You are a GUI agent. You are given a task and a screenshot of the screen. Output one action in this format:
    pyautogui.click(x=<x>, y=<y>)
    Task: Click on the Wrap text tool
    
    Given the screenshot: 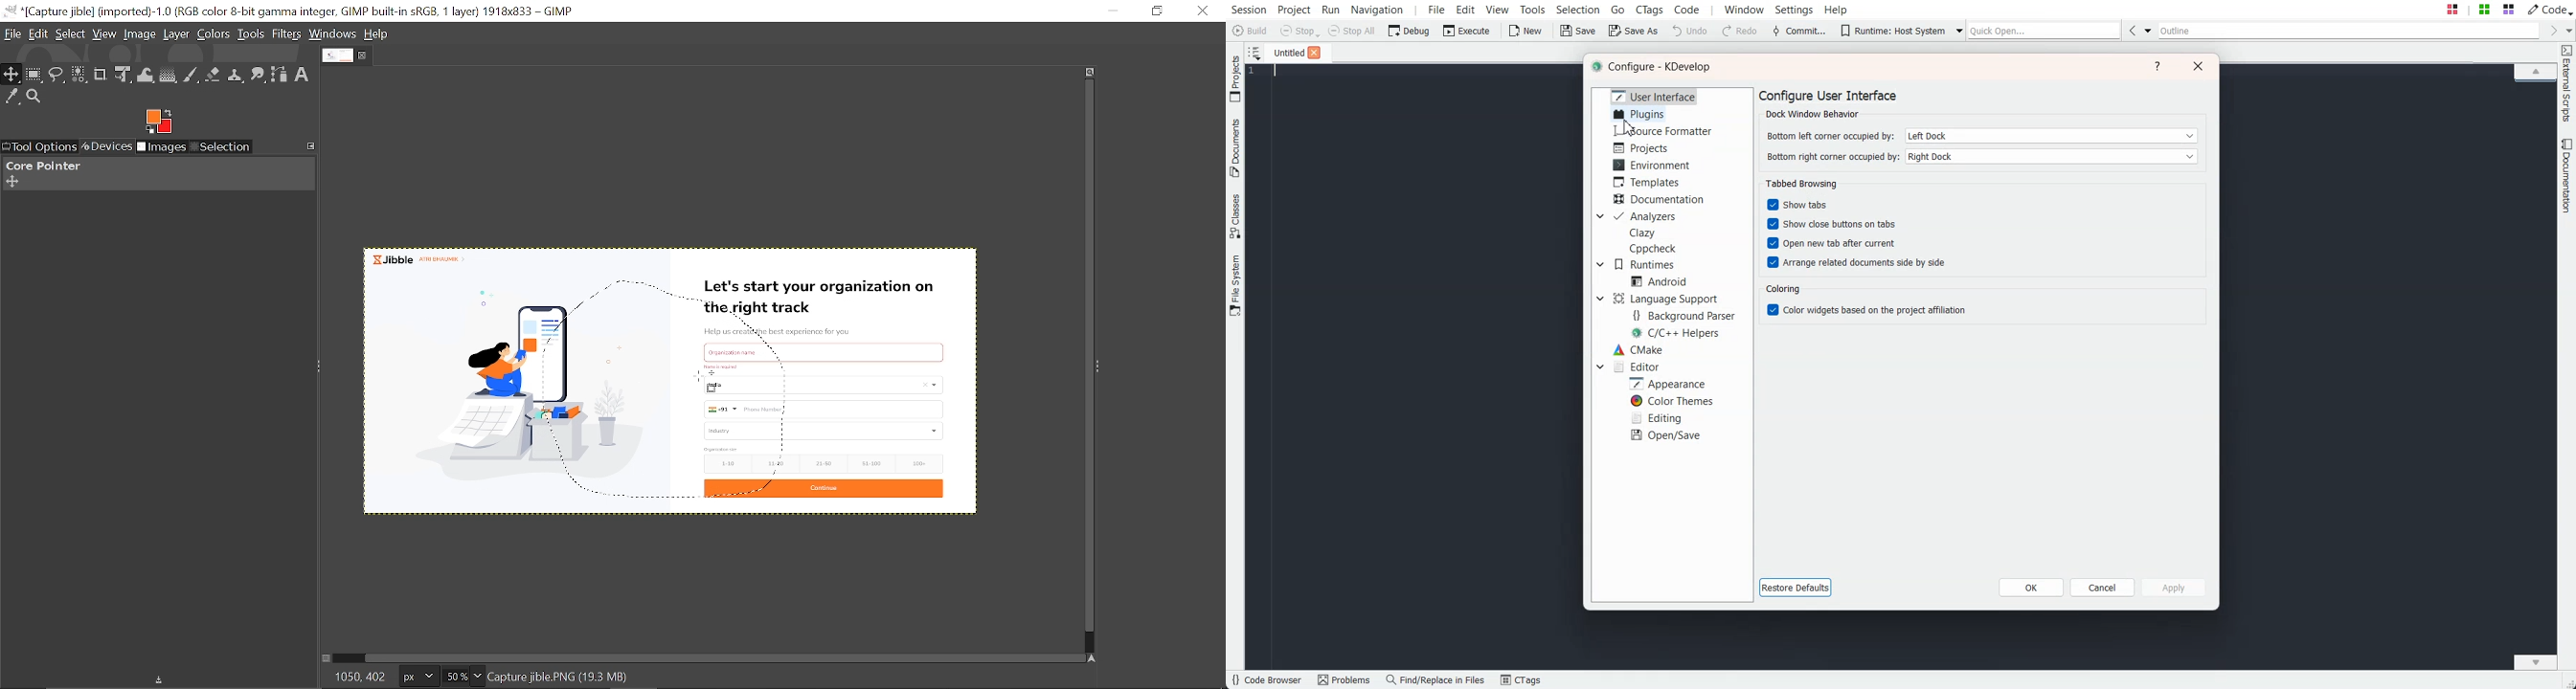 What is the action you would take?
    pyautogui.click(x=147, y=76)
    